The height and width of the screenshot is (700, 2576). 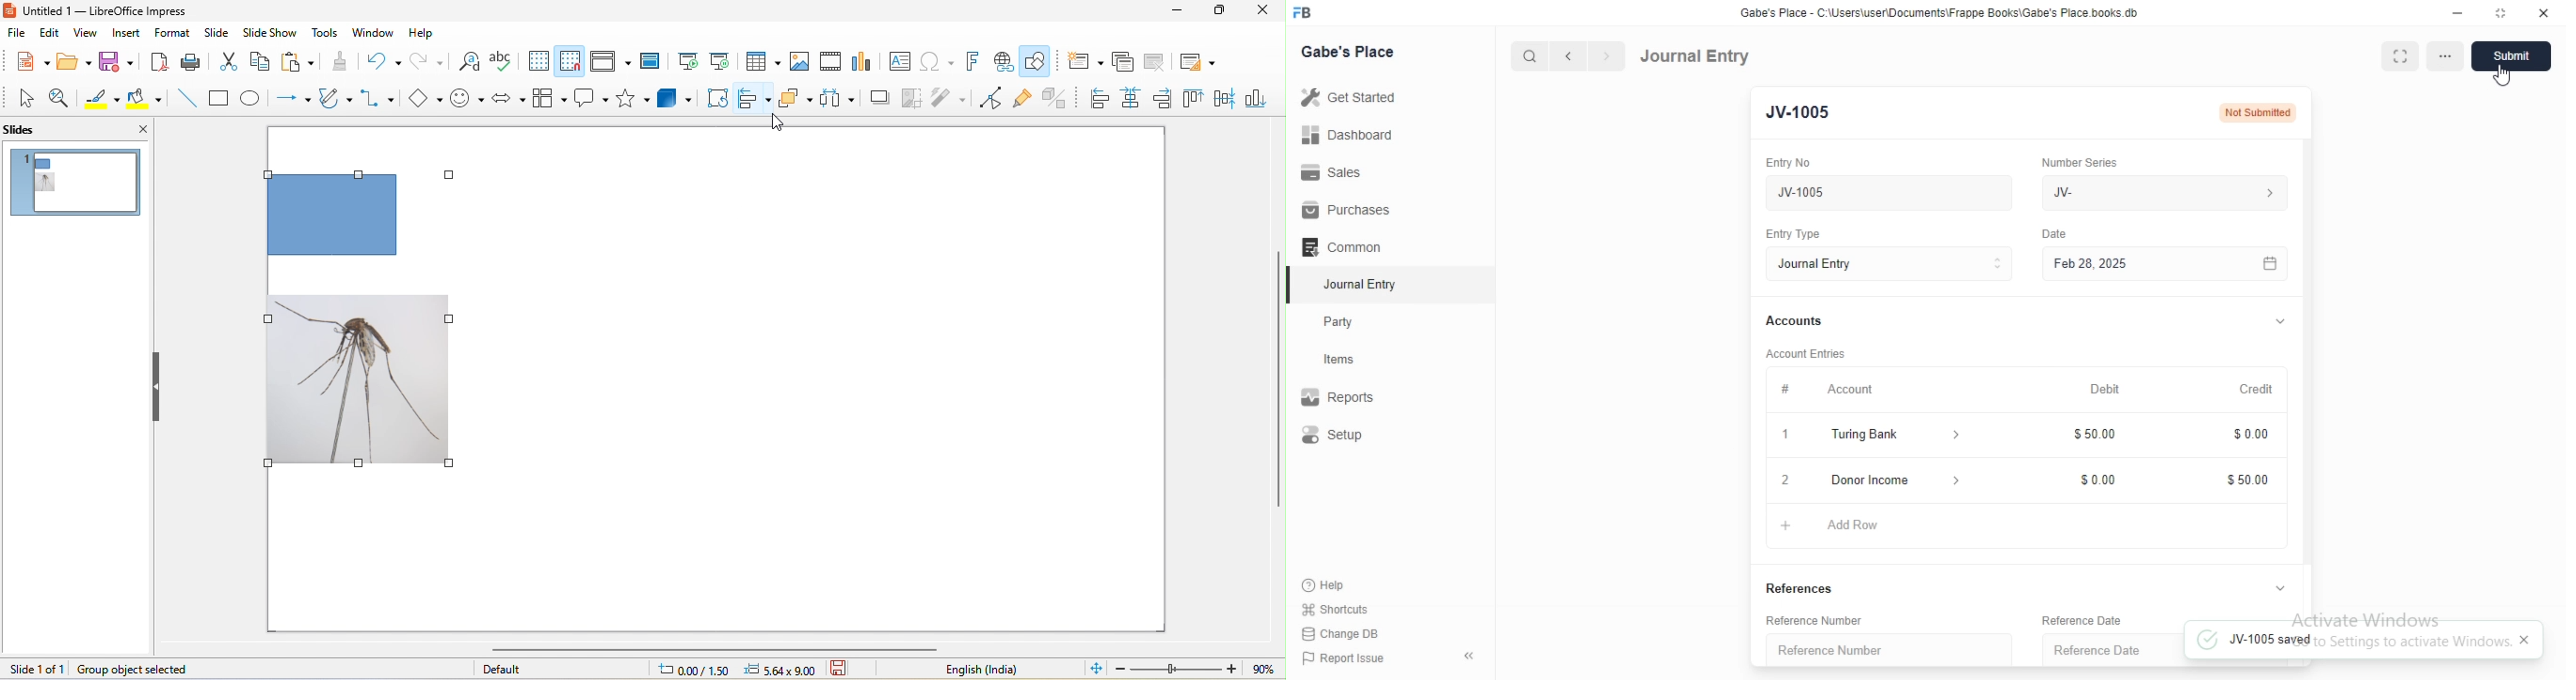 What do you see at coordinates (338, 62) in the screenshot?
I see `clone formatting` at bounding box center [338, 62].